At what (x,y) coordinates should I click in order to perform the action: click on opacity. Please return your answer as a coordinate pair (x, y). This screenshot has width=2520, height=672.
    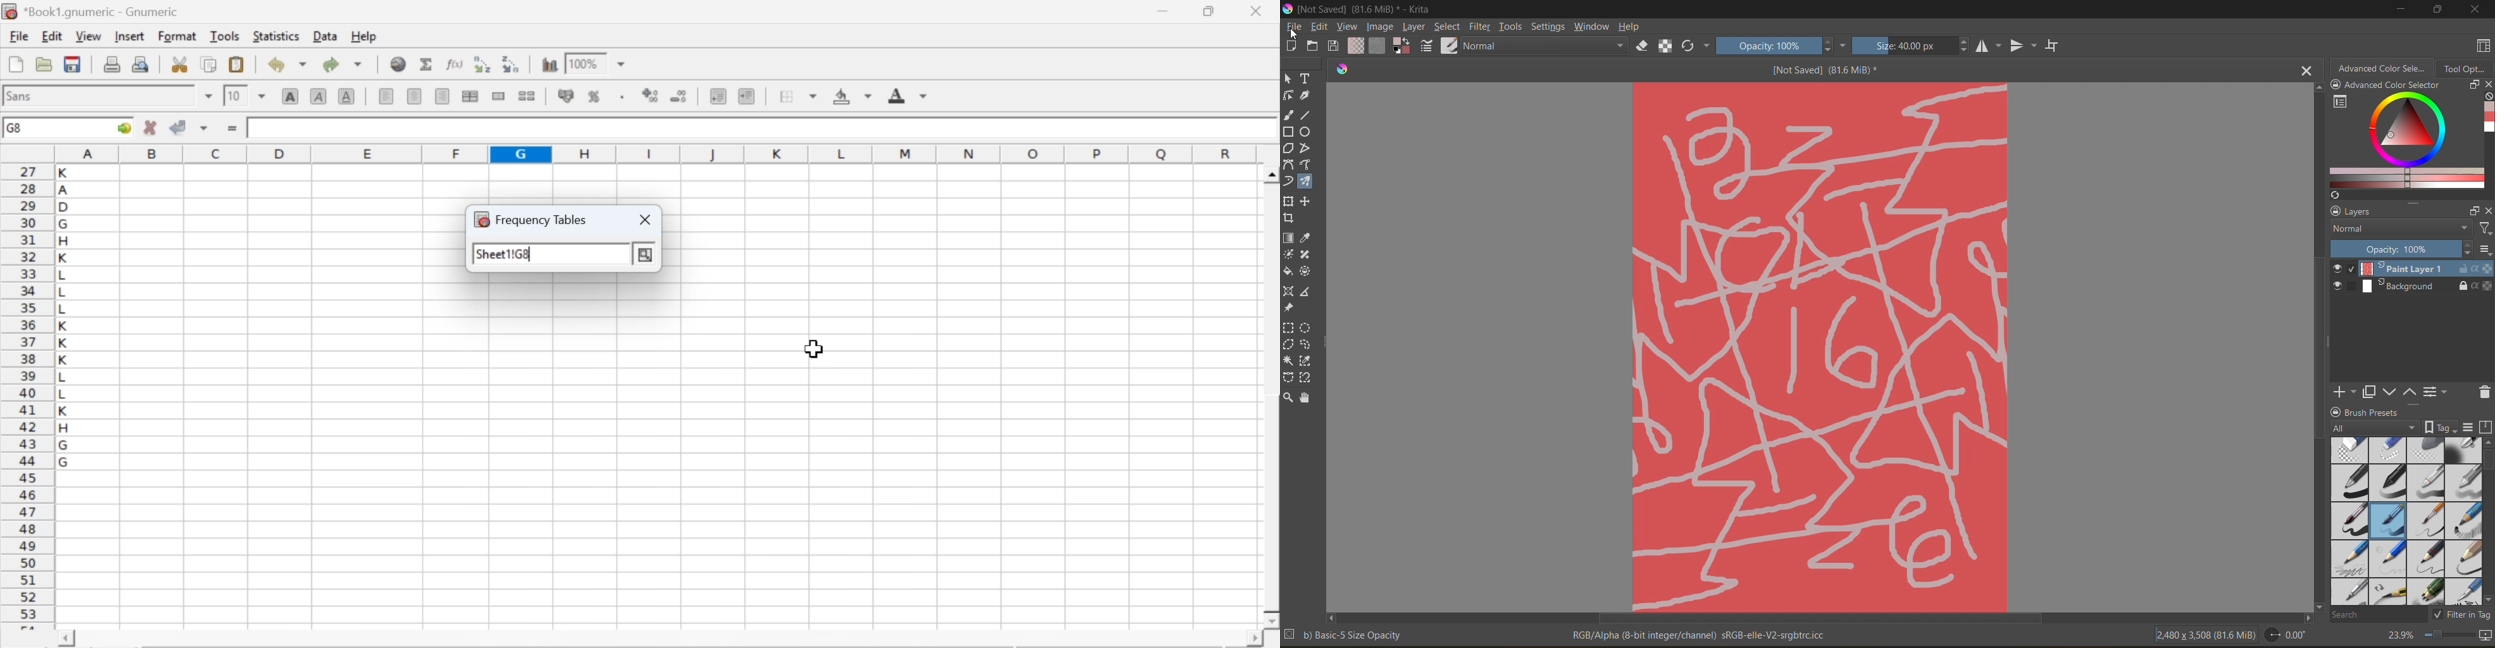
    Looking at the image, I should click on (1779, 45).